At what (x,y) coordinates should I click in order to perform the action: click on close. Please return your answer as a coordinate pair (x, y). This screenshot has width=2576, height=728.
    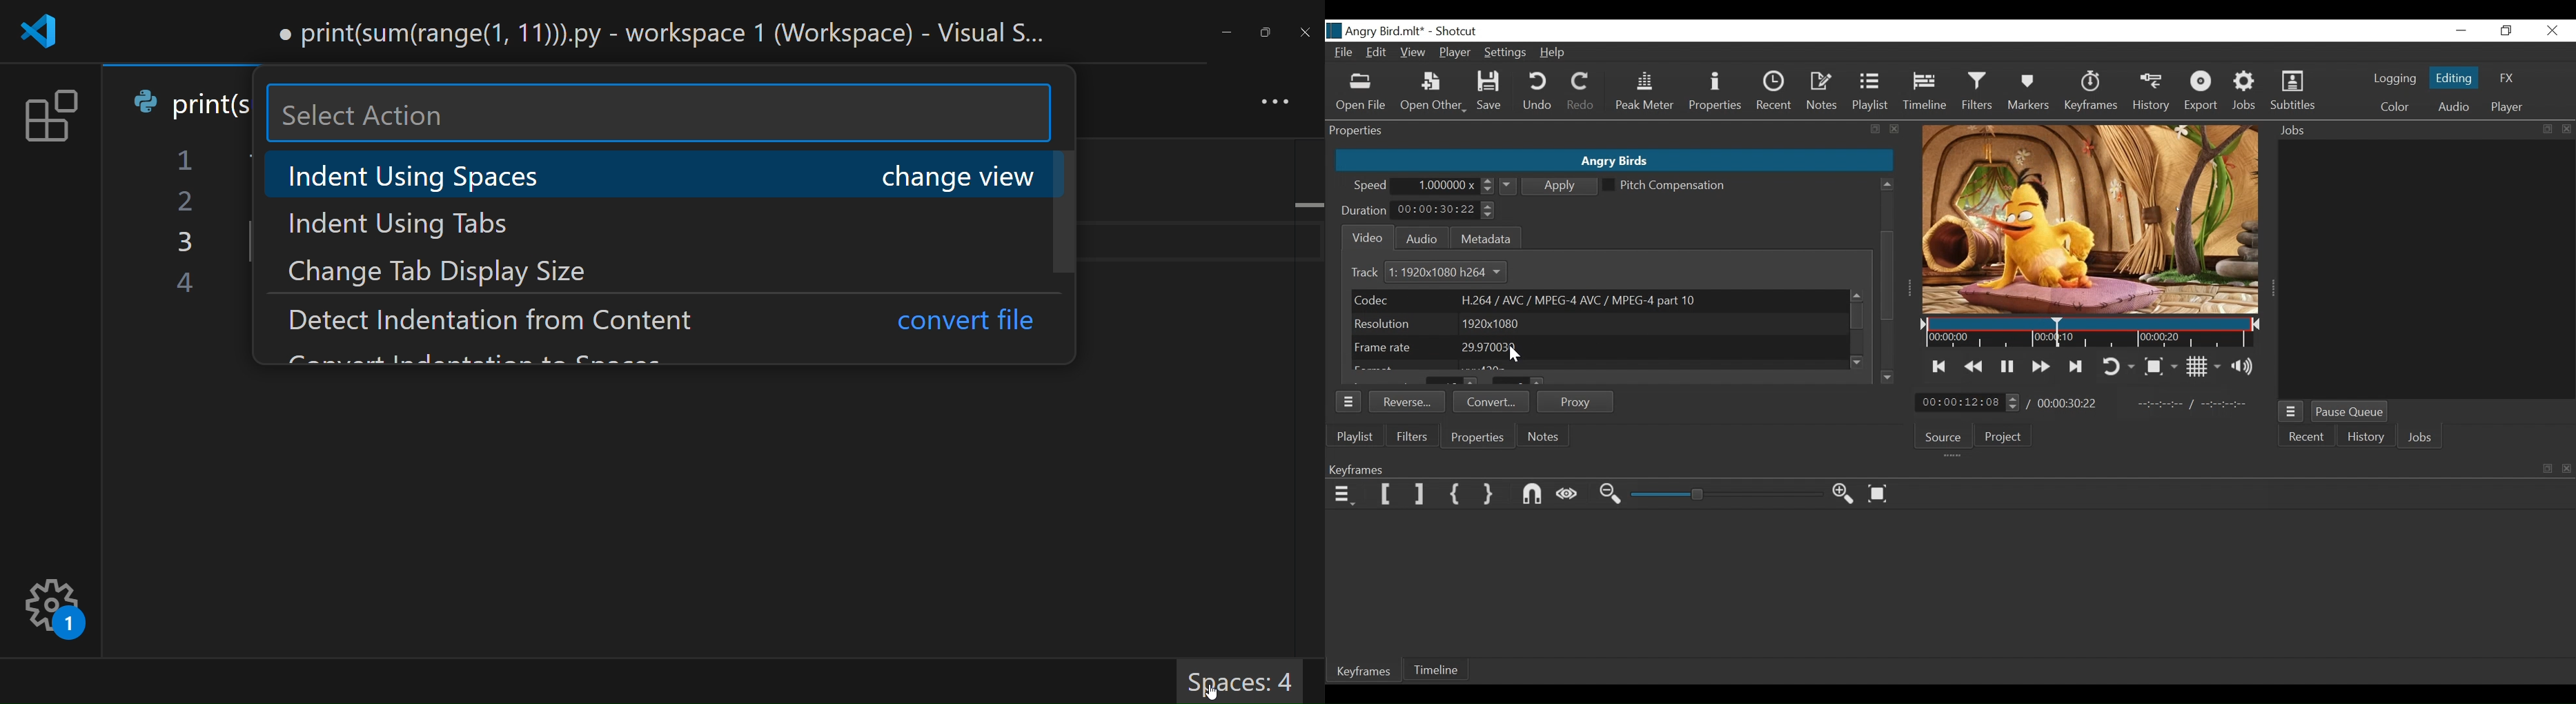
    Looking at the image, I should click on (1305, 32).